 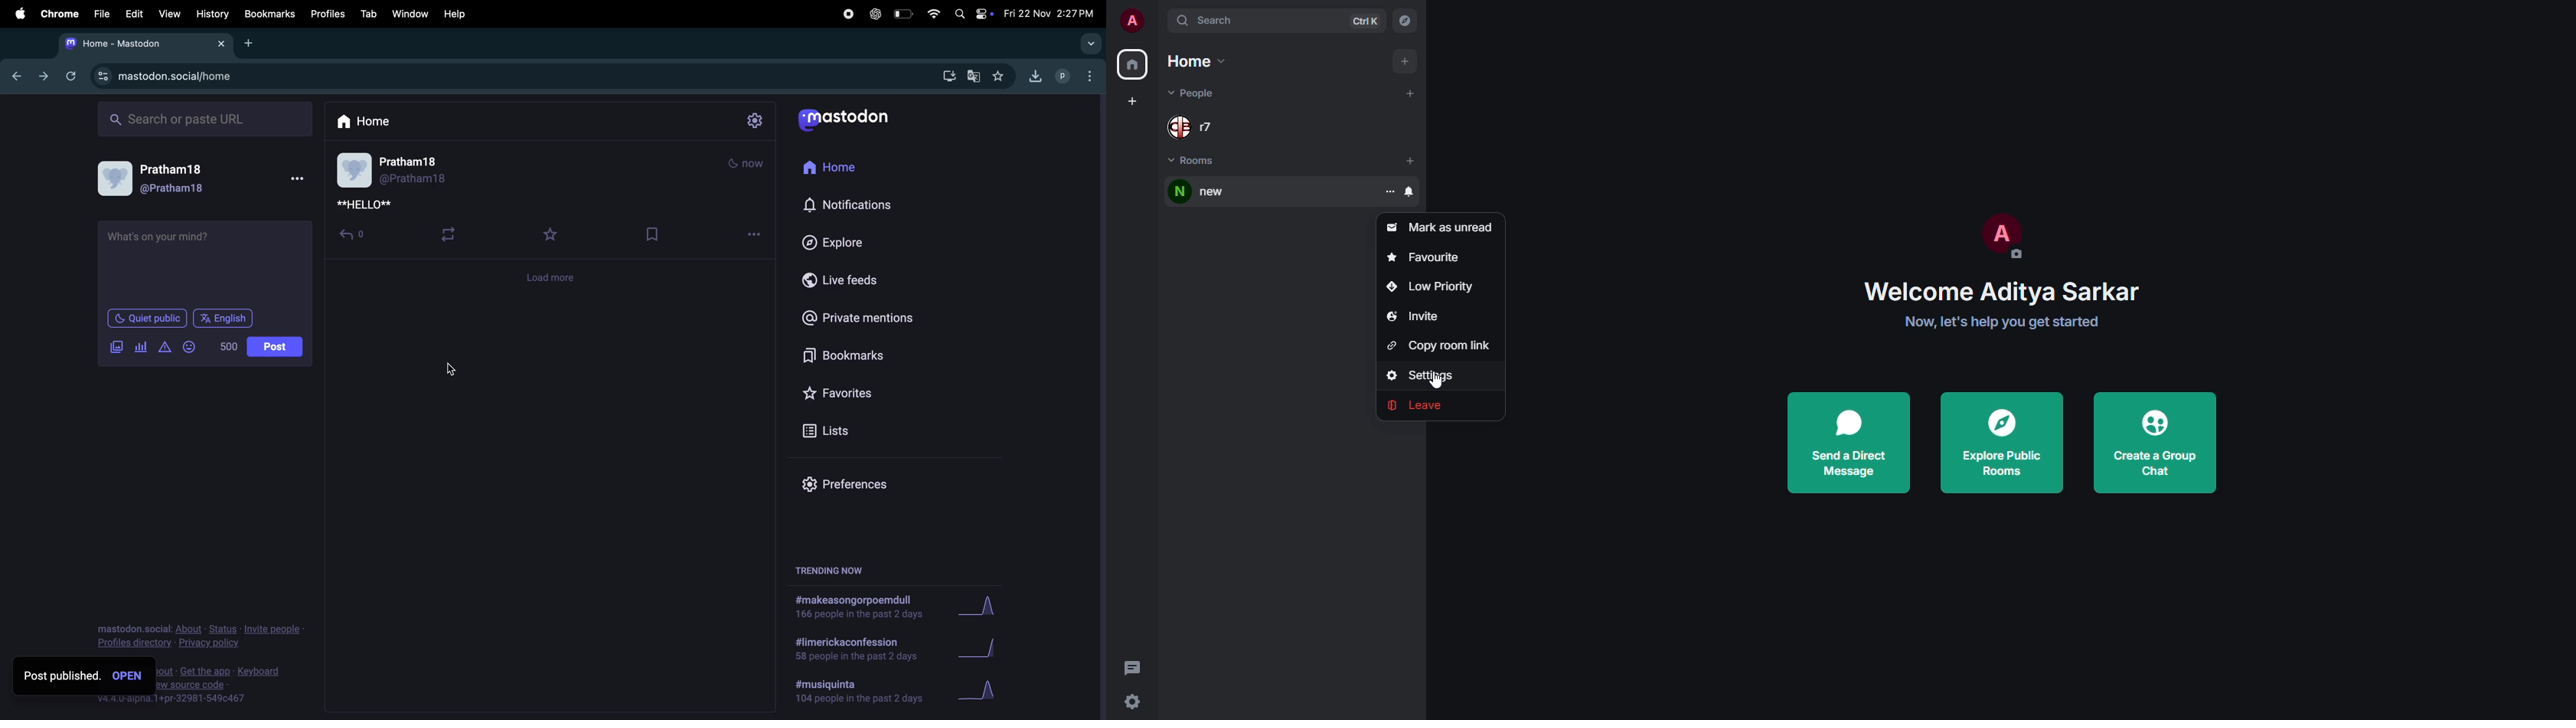 What do you see at coordinates (276, 346) in the screenshot?
I see `posts` at bounding box center [276, 346].